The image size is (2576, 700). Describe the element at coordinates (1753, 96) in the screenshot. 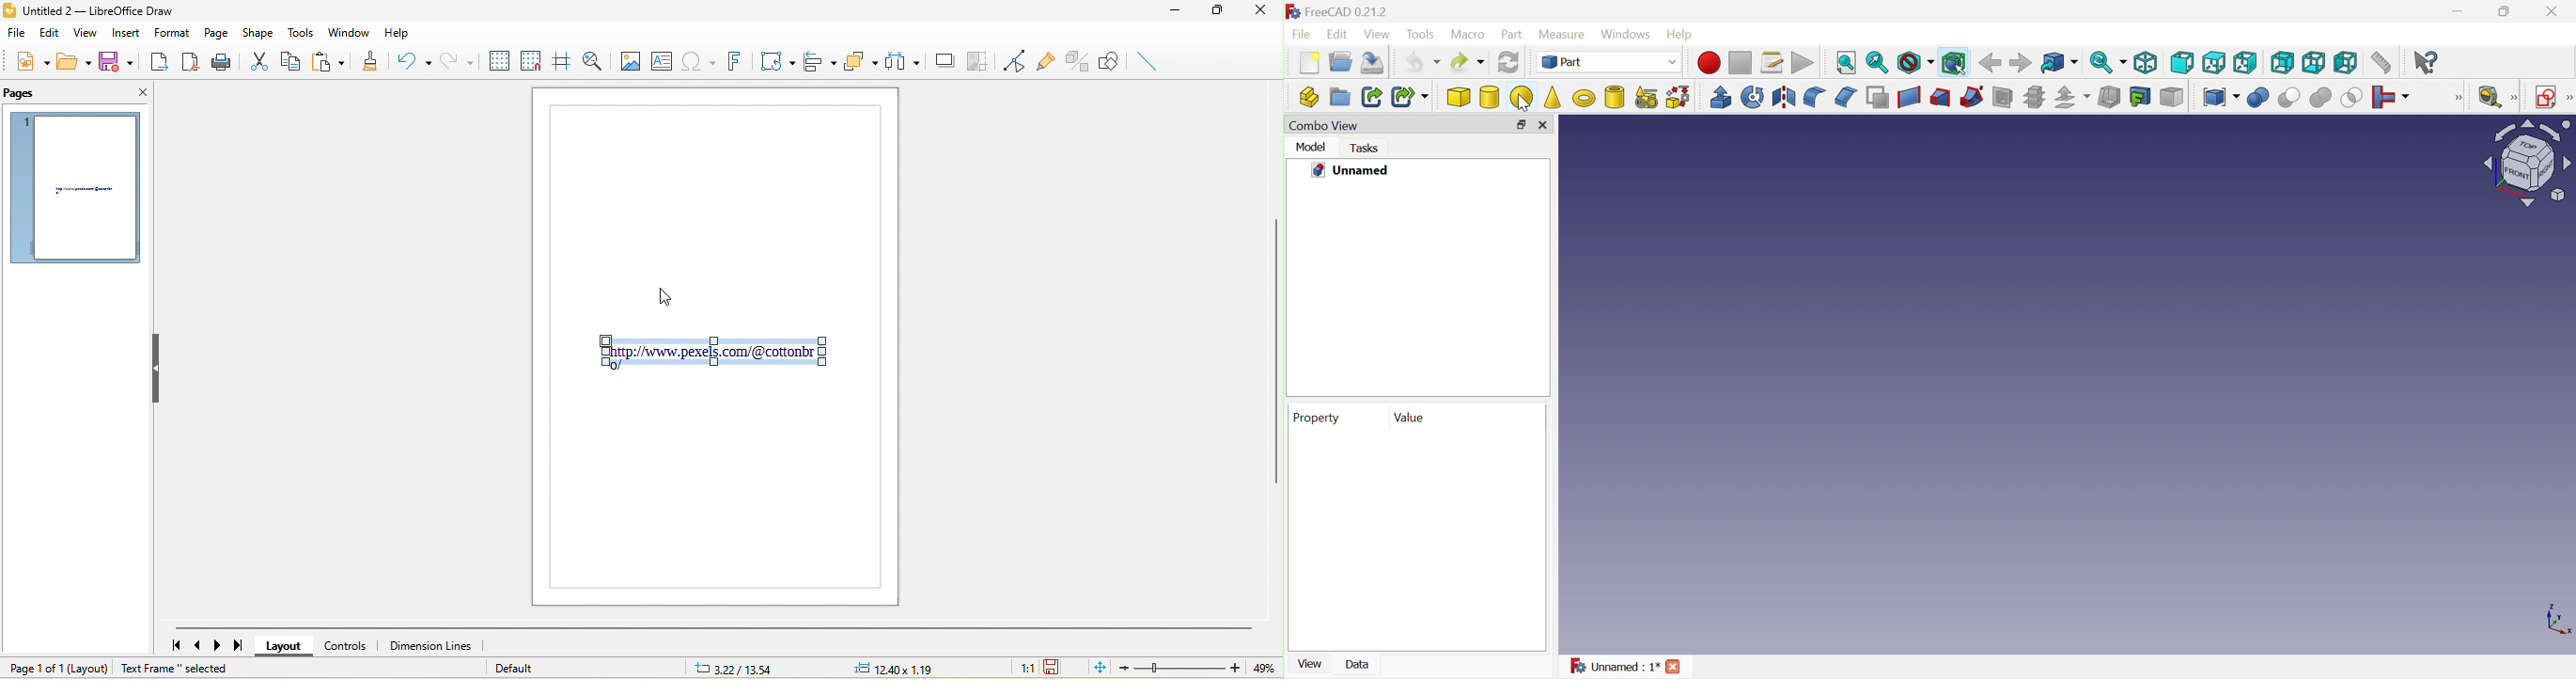

I see `Revolve...` at that location.